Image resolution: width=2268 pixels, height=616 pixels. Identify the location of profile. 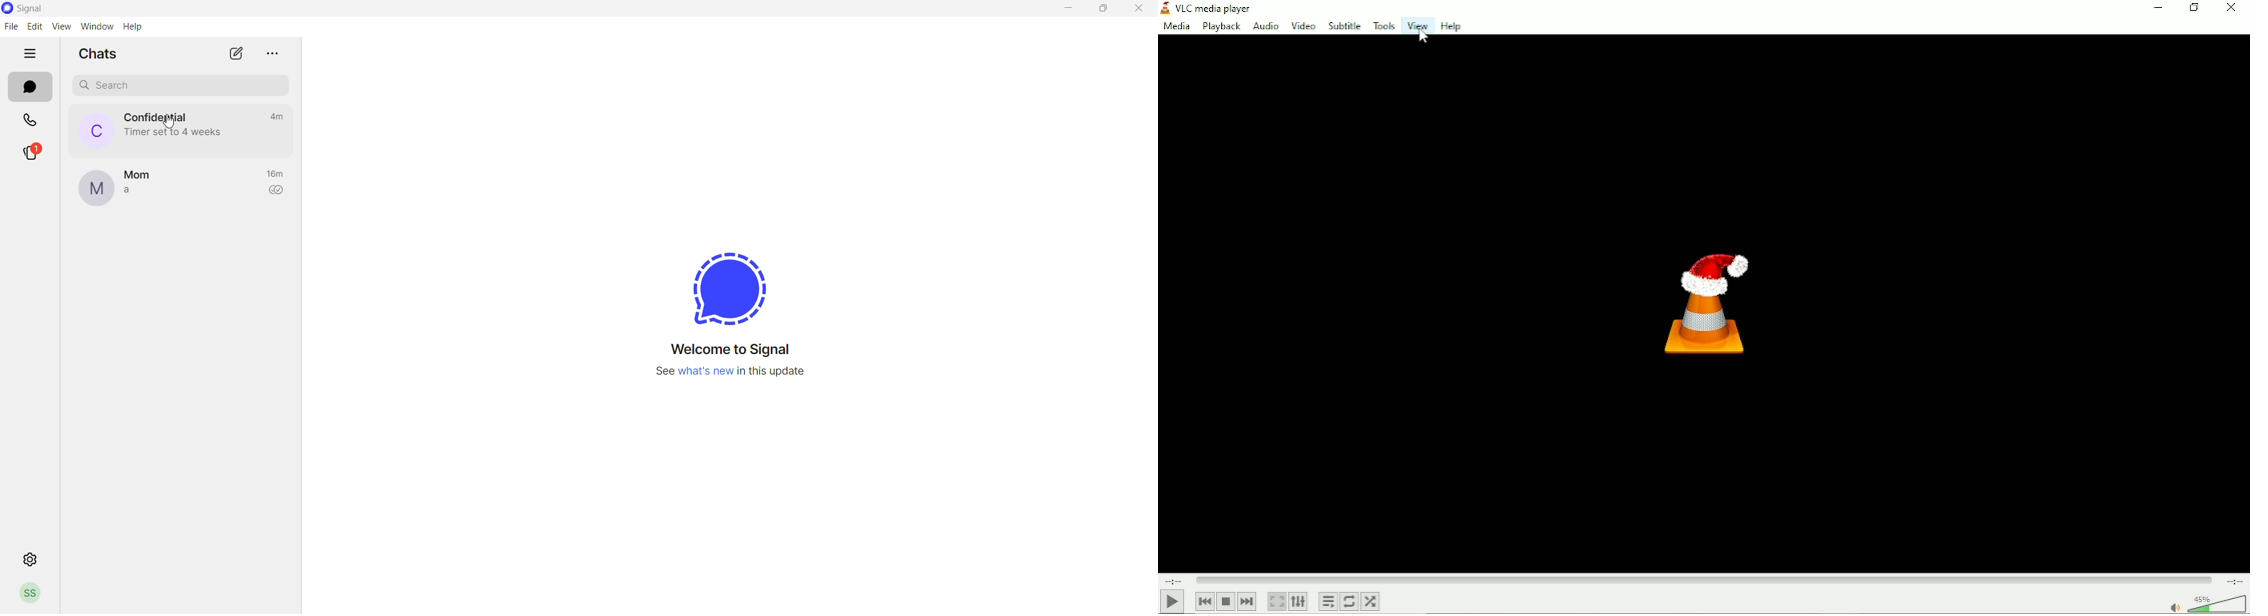
(35, 594).